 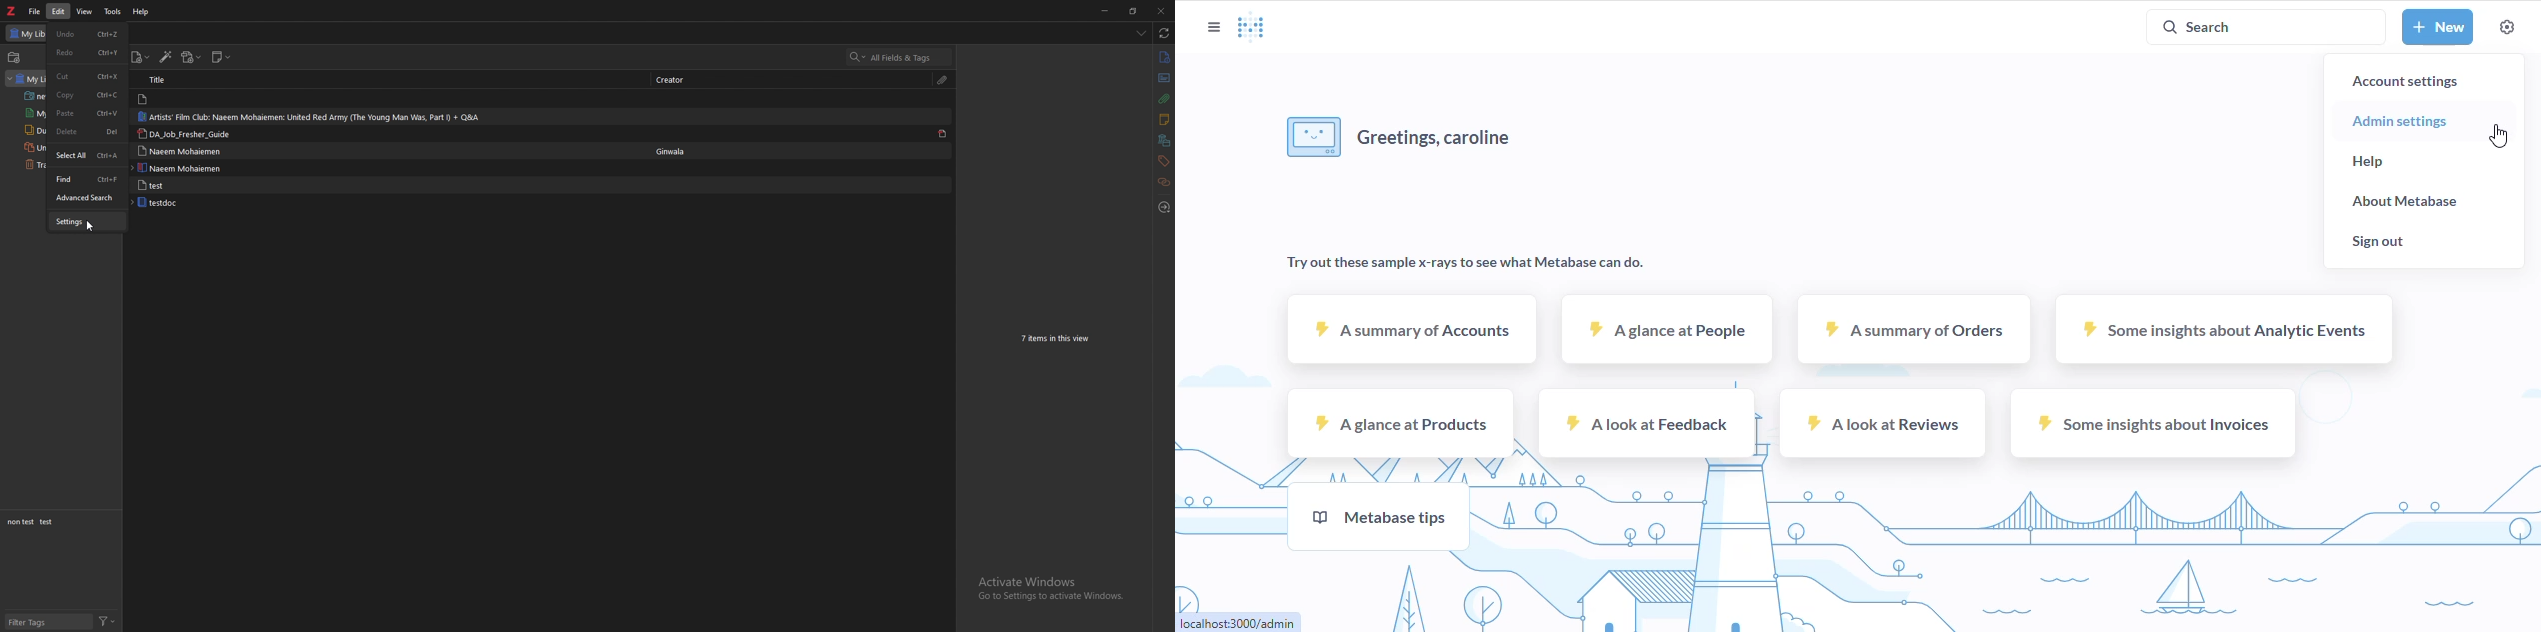 What do you see at coordinates (88, 52) in the screenshot?
I see `redo` at bounding box center [88, 52].